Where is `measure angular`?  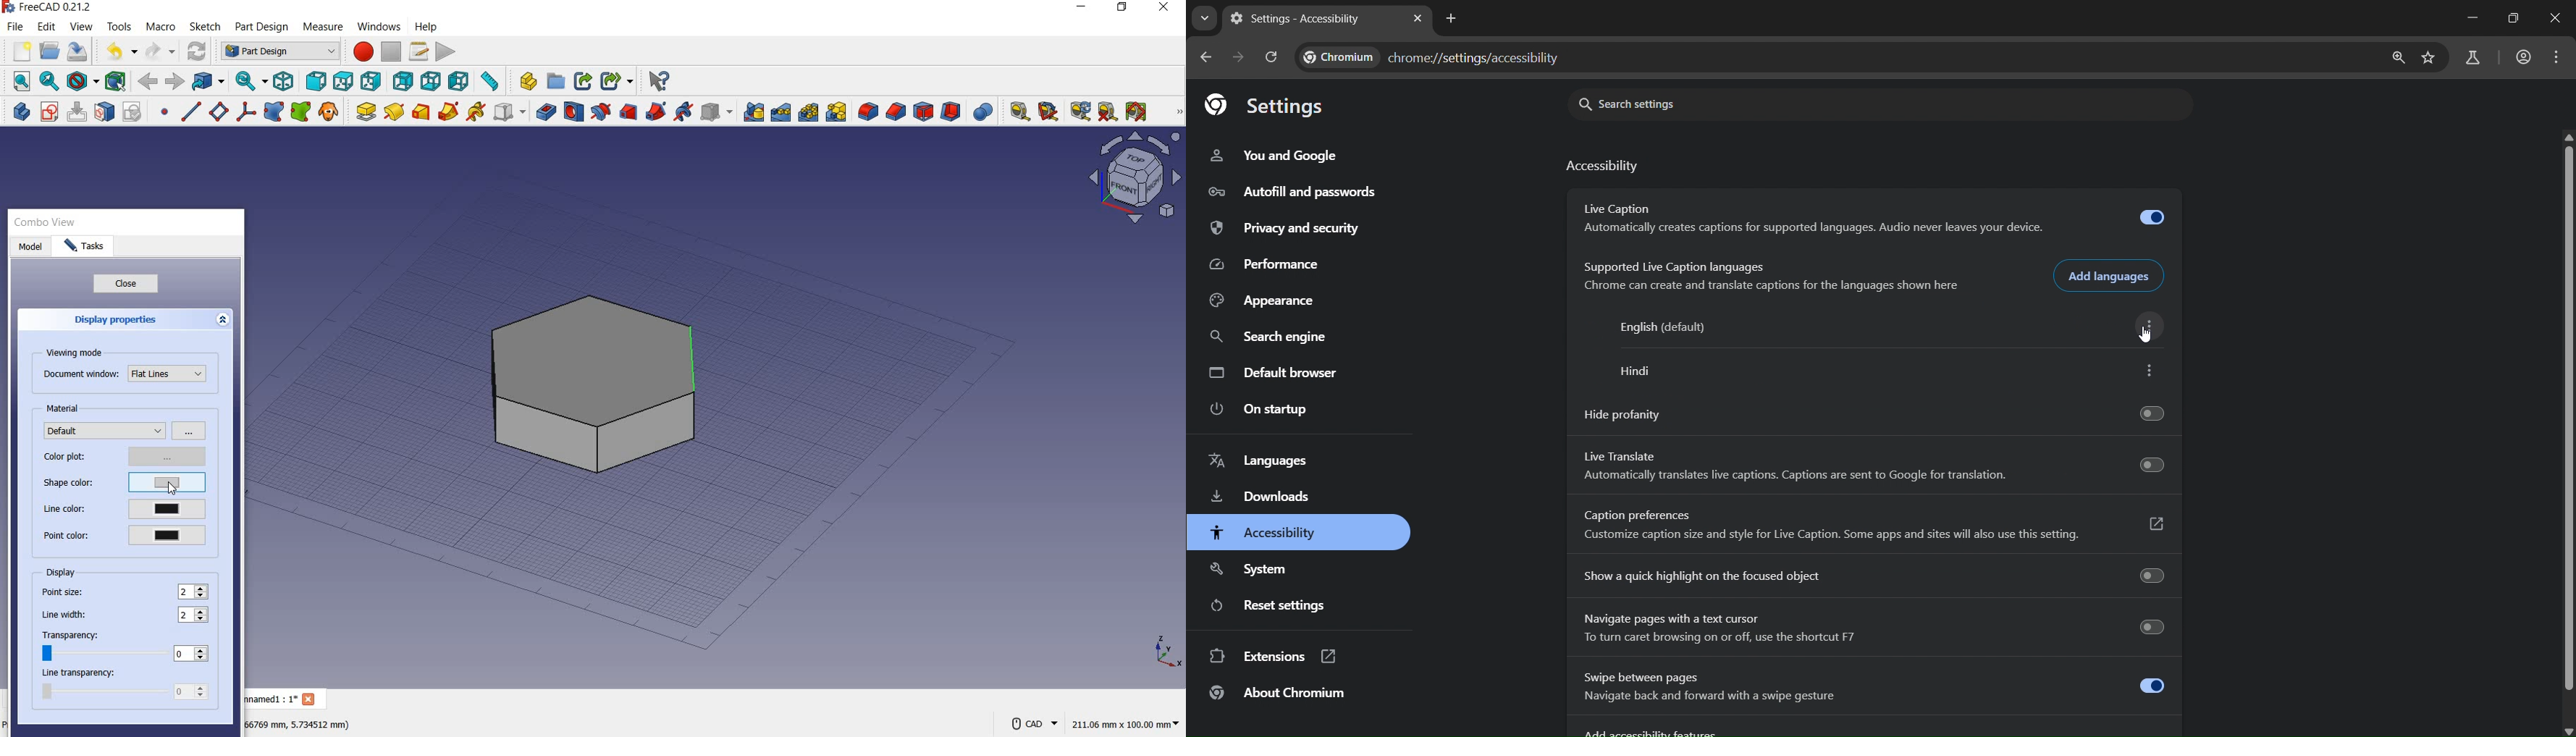
measure angular is located at coordinates (1049, 113).